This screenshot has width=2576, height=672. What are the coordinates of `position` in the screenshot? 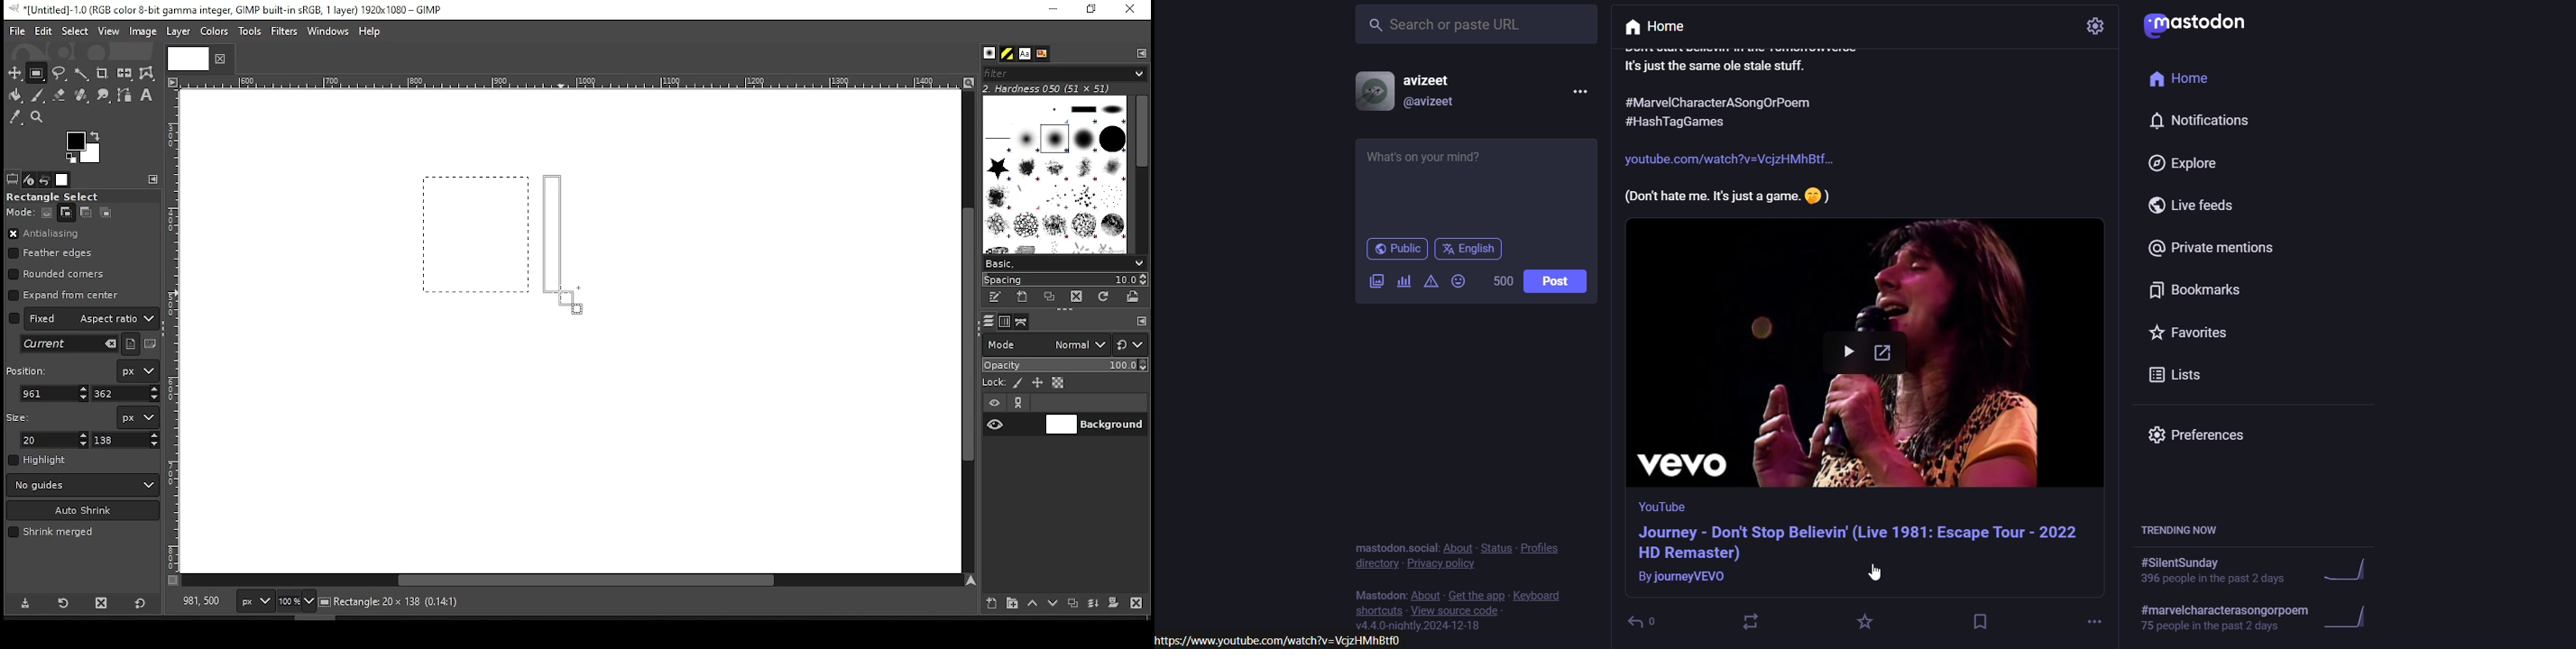 It's located at (30, 369).